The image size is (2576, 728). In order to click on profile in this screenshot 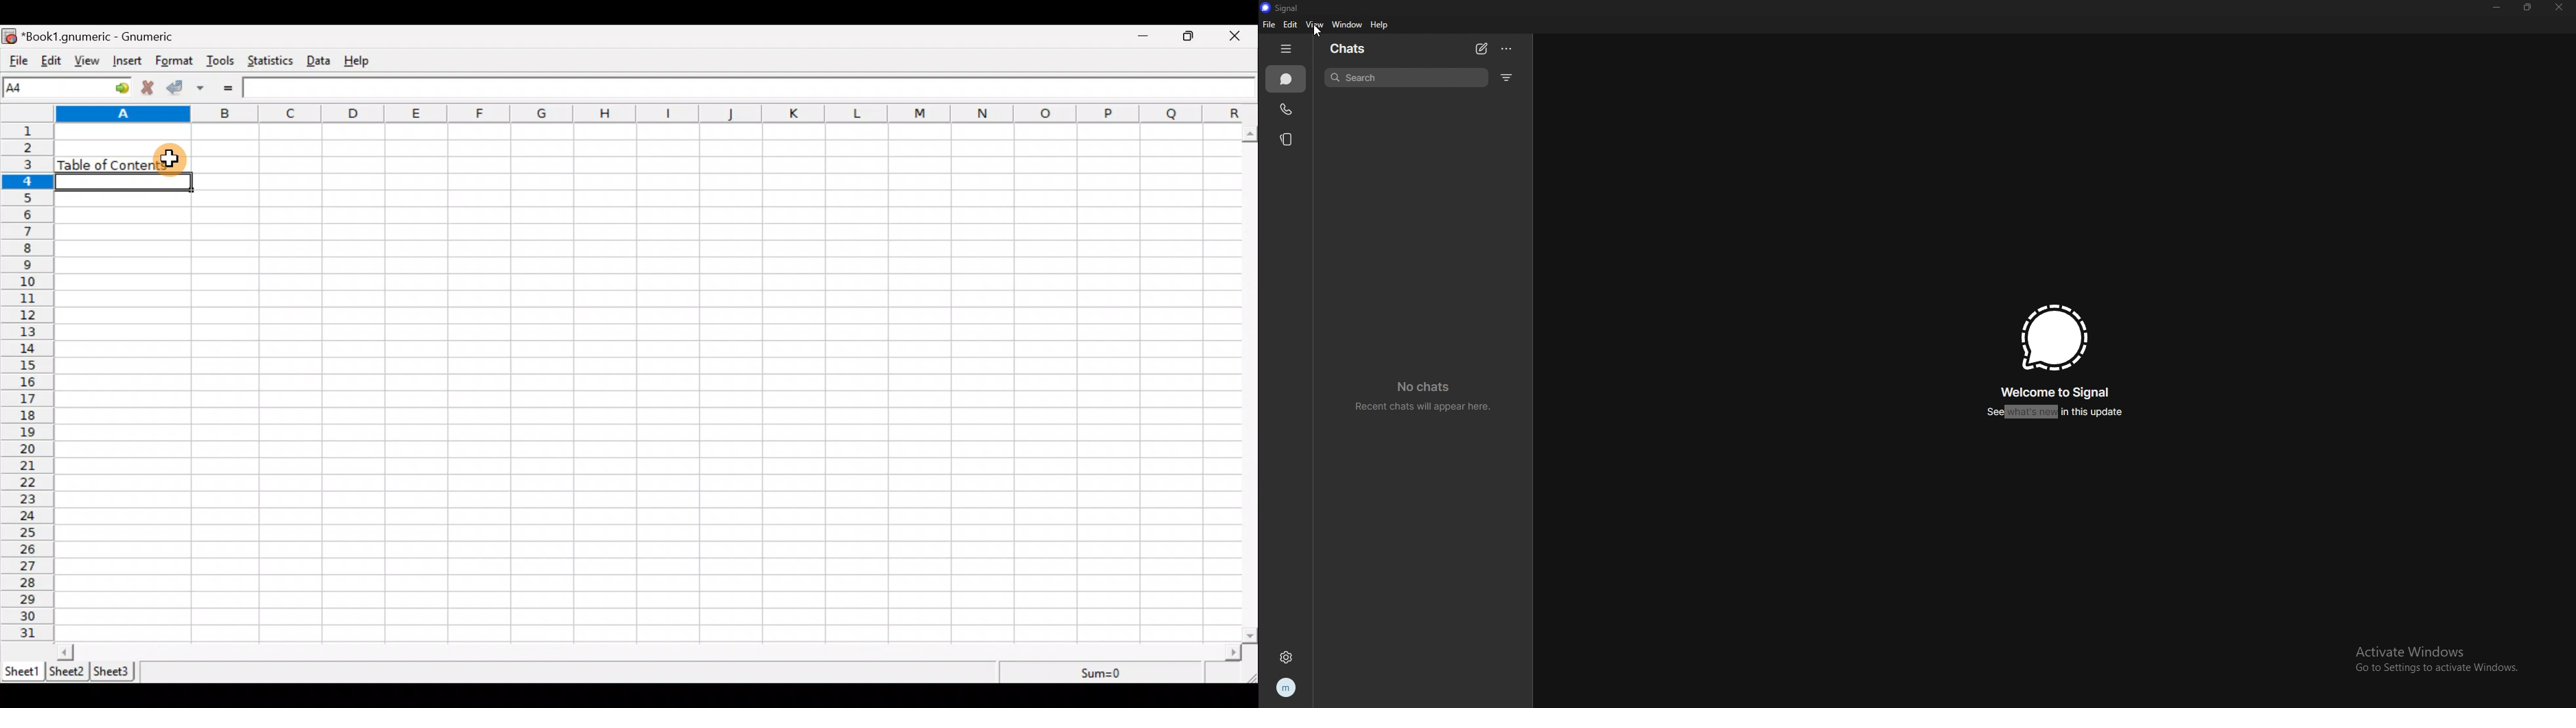, I will do `click(1285, 686)`.